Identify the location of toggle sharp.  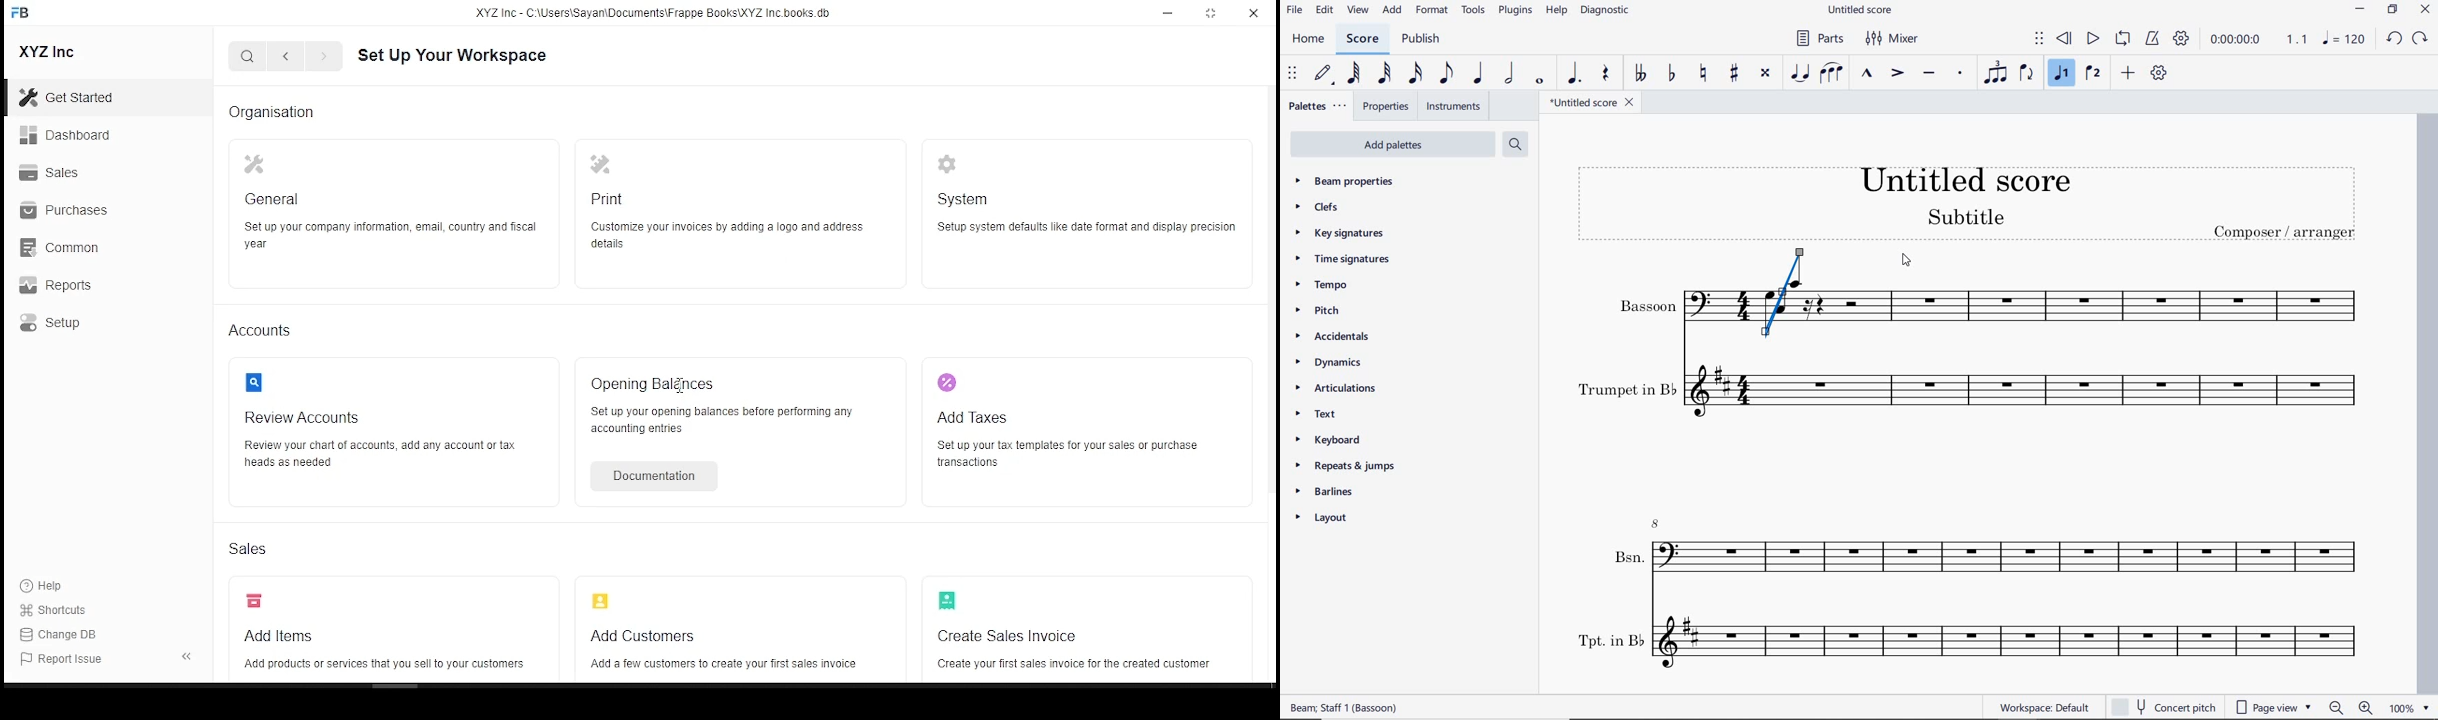
(1734, 74).